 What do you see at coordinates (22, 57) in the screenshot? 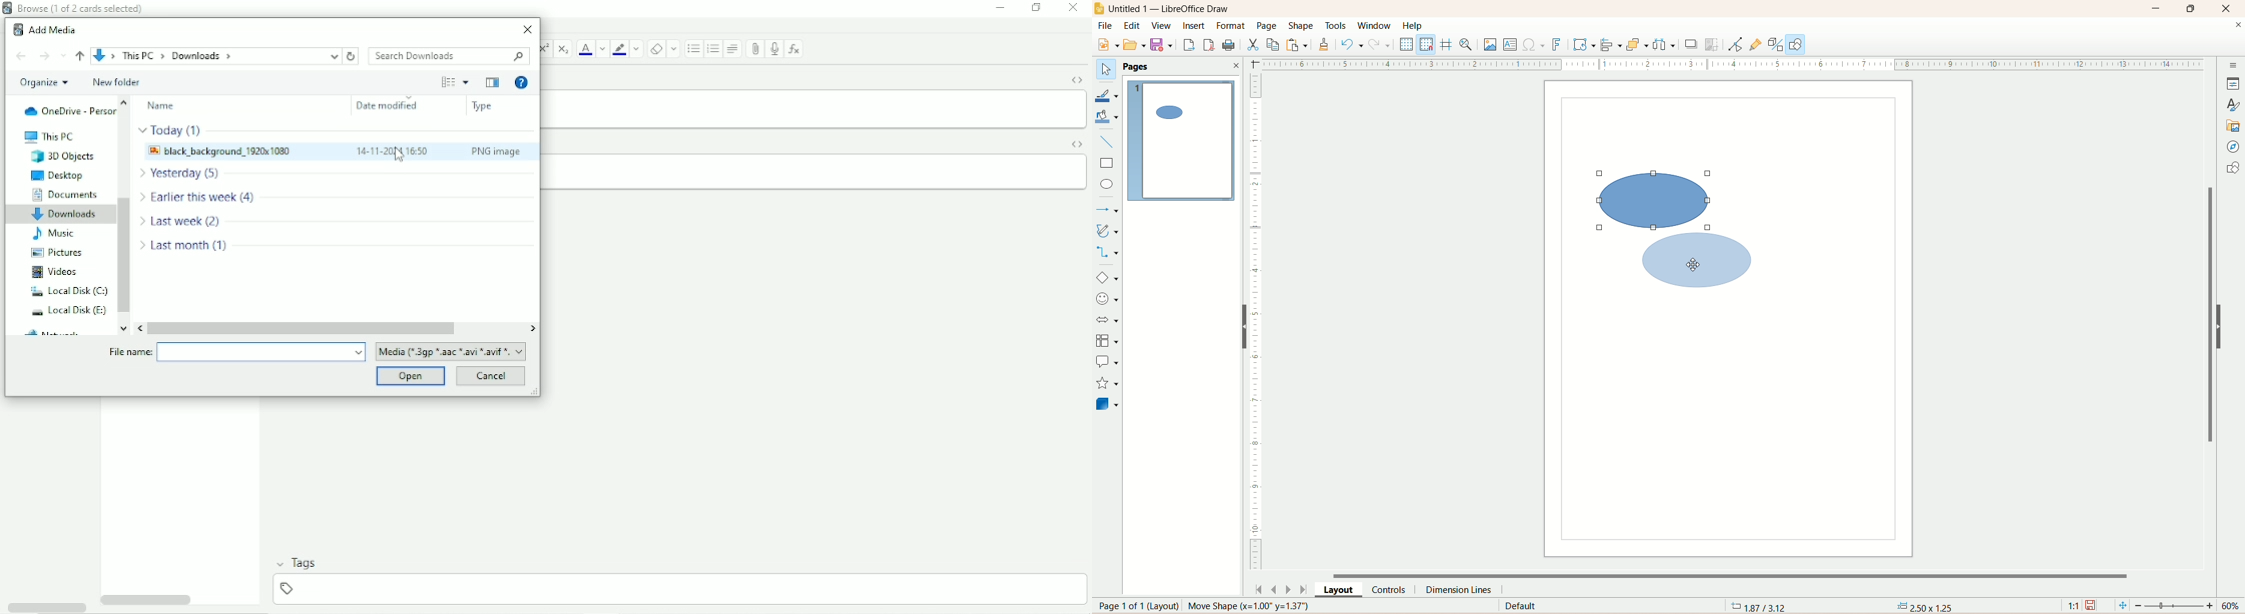
I see `Back` at bounding box center [22, 57].